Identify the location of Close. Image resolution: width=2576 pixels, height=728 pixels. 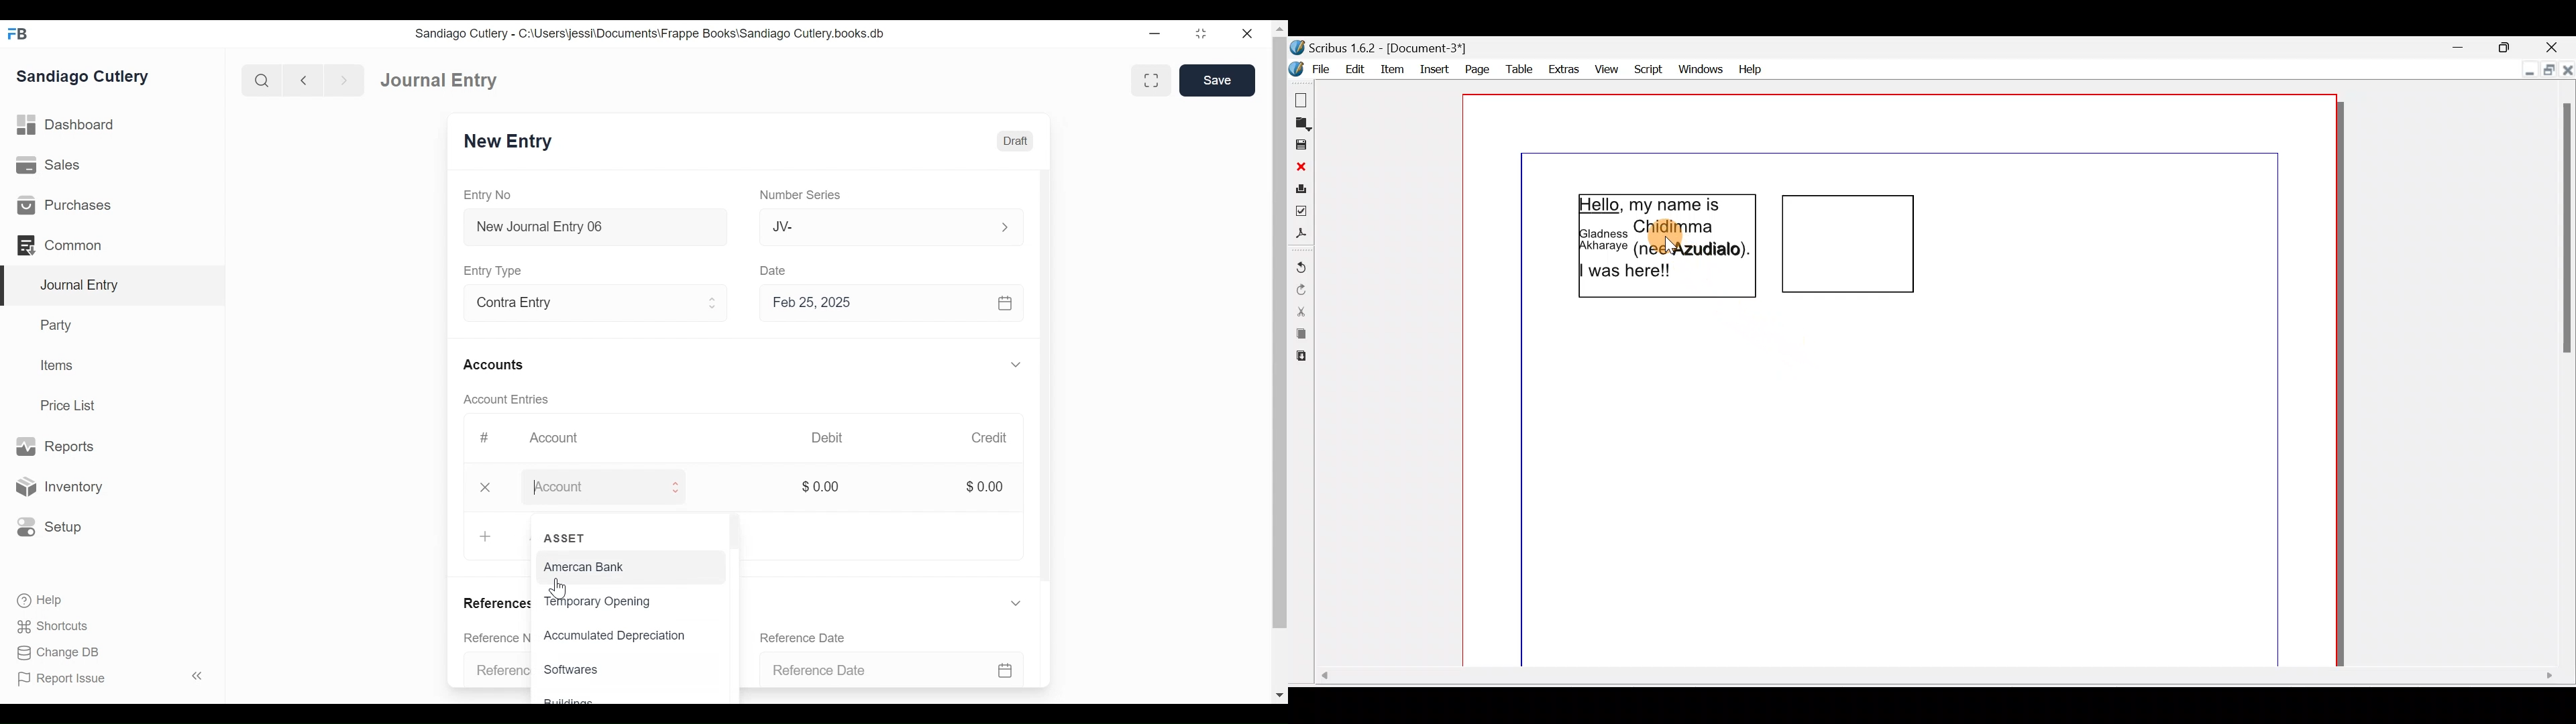
(1301, 166).